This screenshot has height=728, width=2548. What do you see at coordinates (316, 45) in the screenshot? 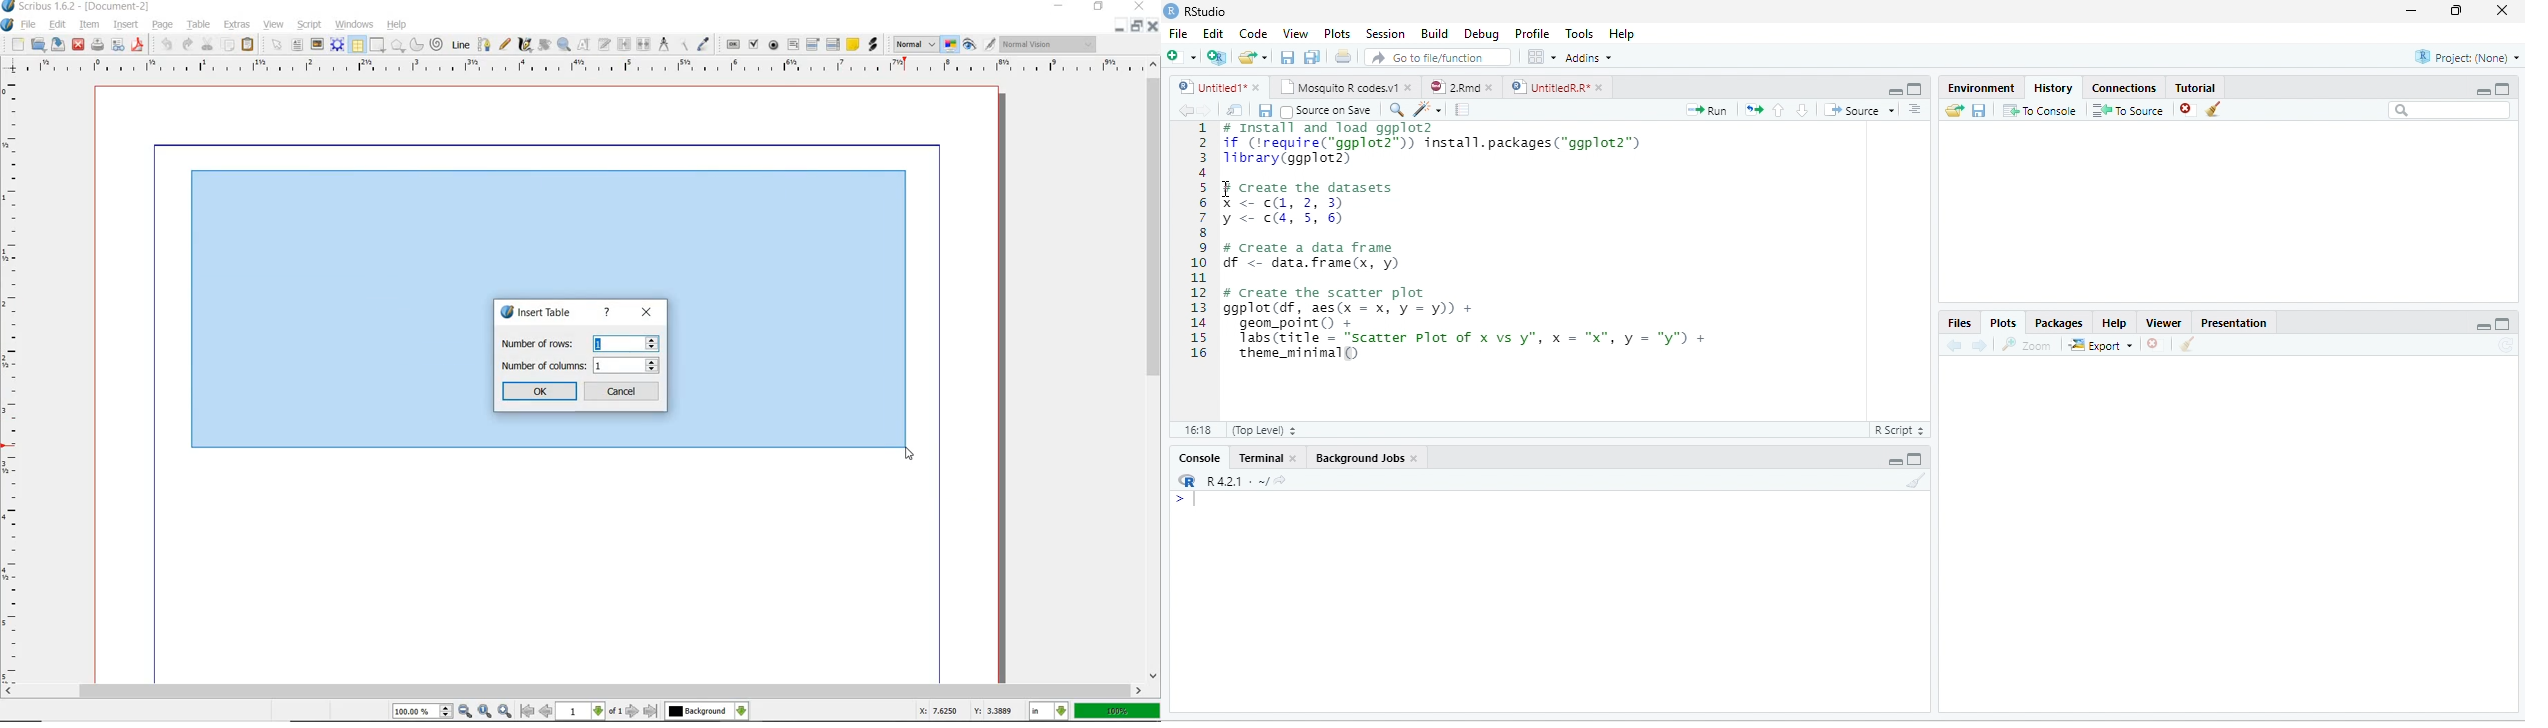
I see `image frame` at bounding box center [316, 45].